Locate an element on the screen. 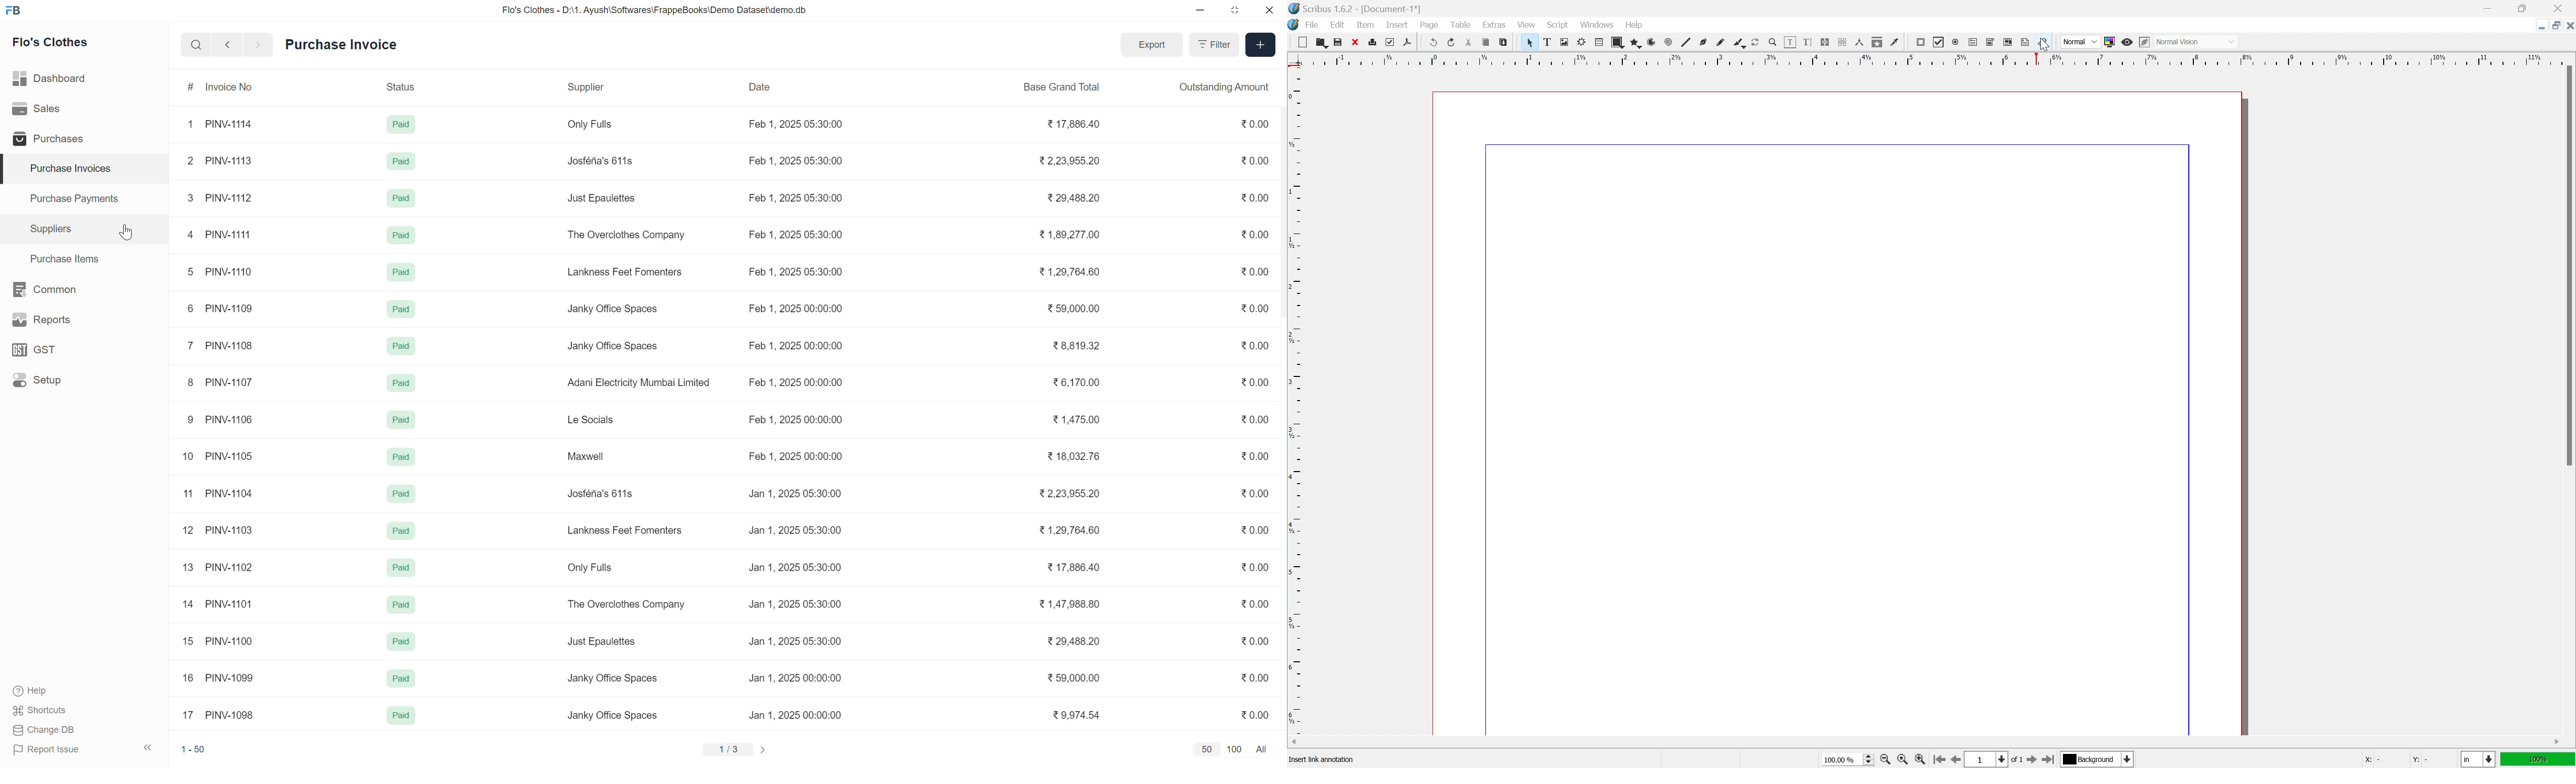 The image size is (2576, 784). Feb 1, 2025 00:00:00 is located at coordinates (799, 383).